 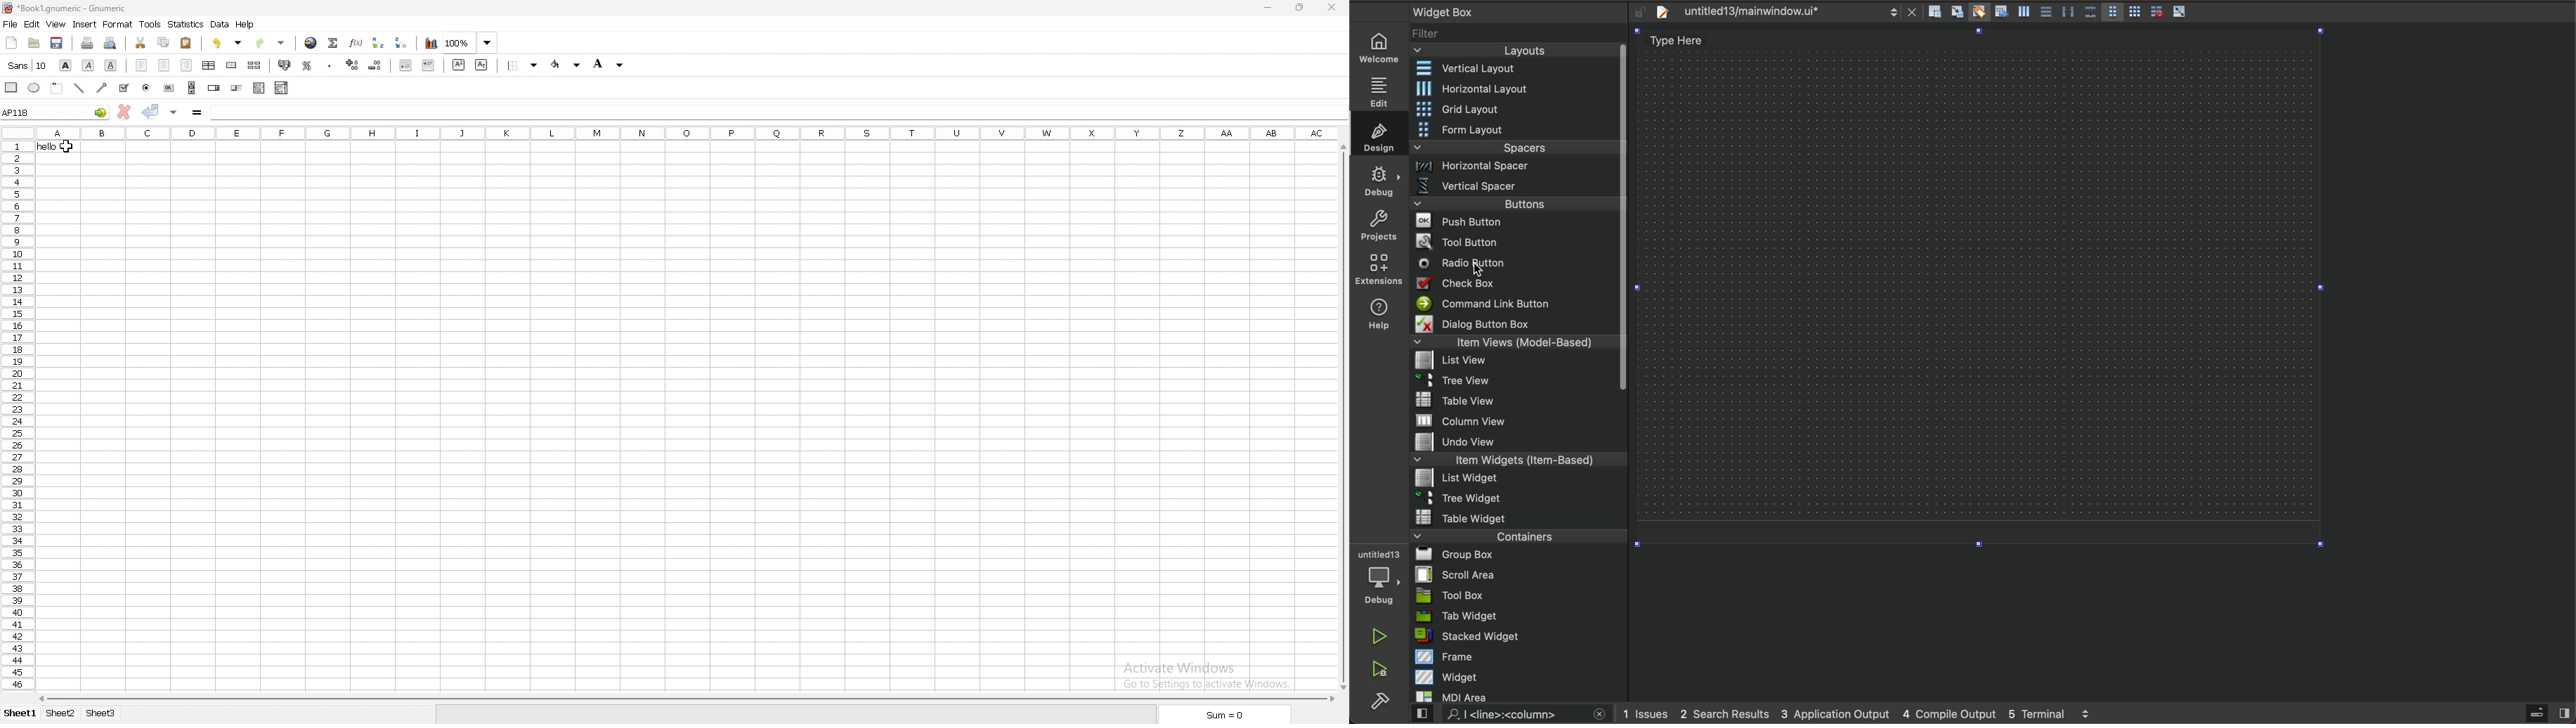 What do you see at coordinates (1783, 12) in the screenshot?
I see `file tab` at bounding box center [1783, 12].